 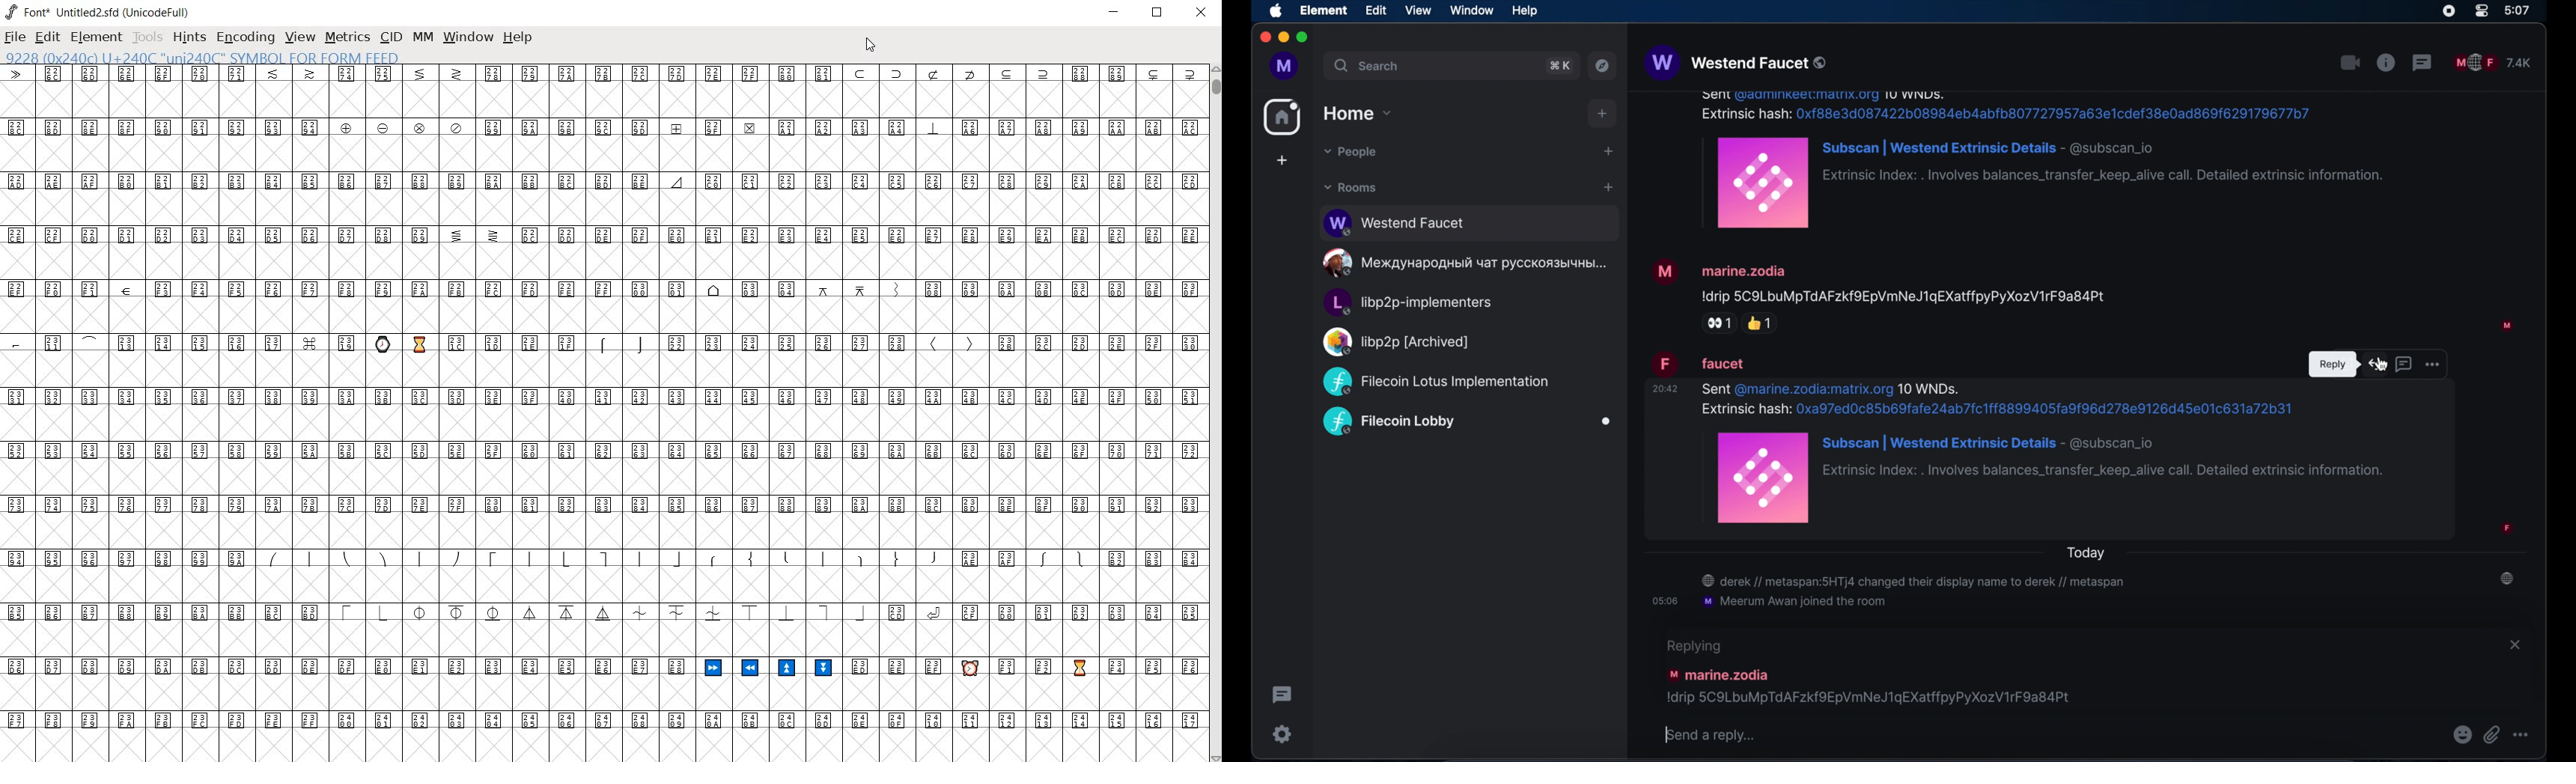 I want to click on settings, so click(x=1282, y=734).